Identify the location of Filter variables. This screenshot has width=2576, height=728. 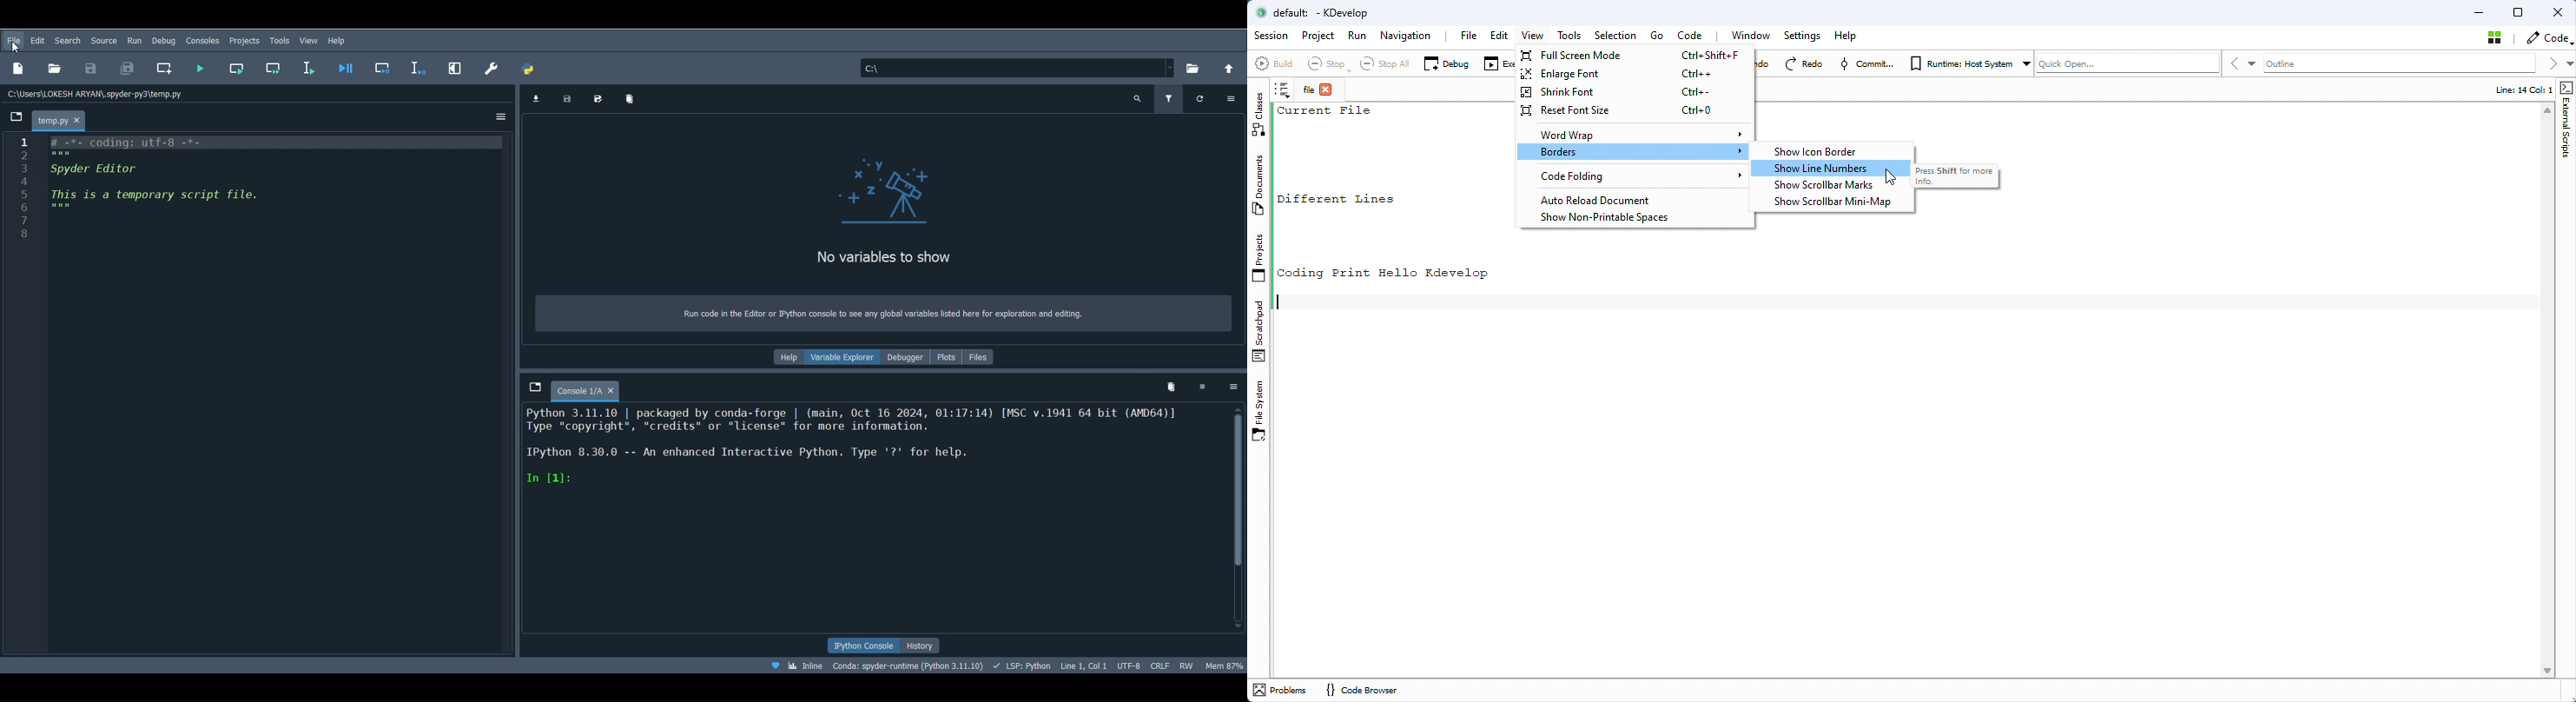
(1170, 96).